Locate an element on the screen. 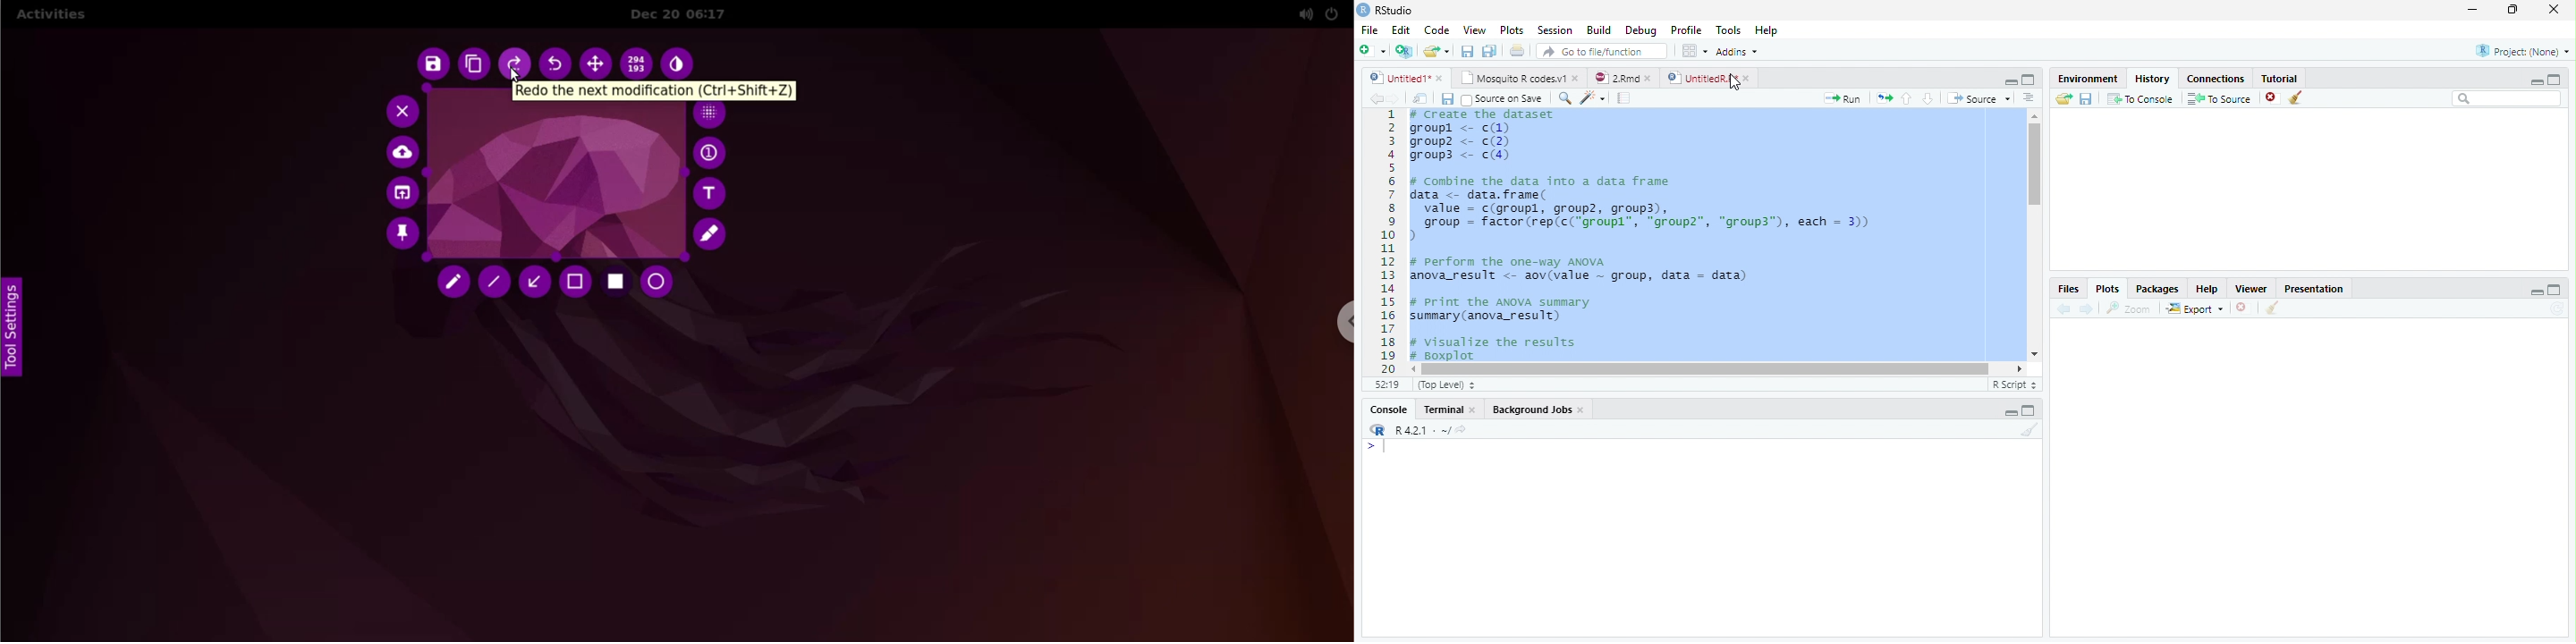 The height and width of the screenshot is (644, 2576). Code is located at coordinates (1435, 30).